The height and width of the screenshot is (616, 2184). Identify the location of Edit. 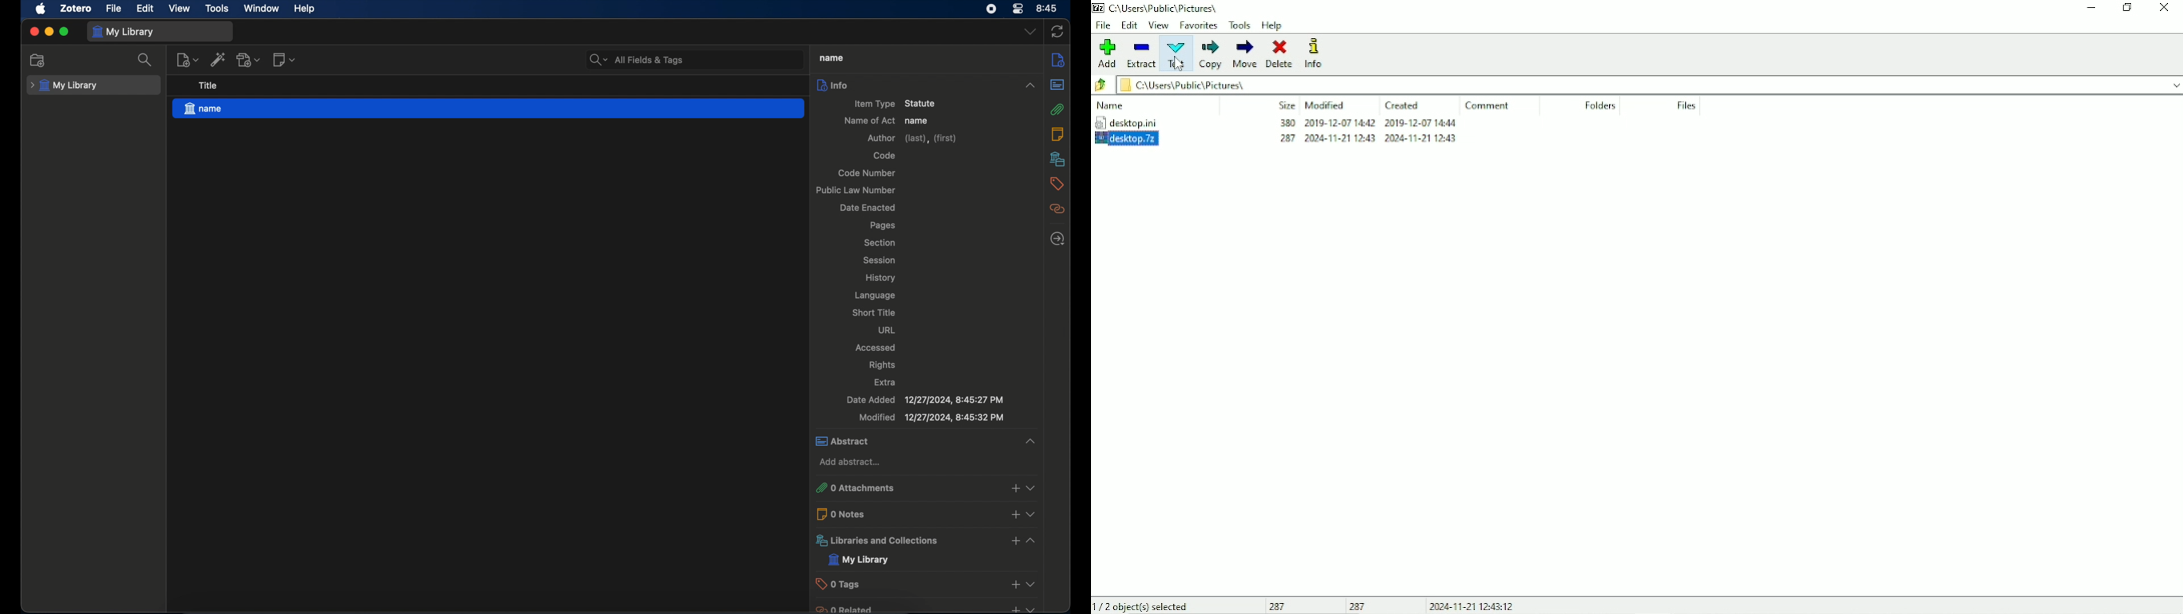
(1130, 25).